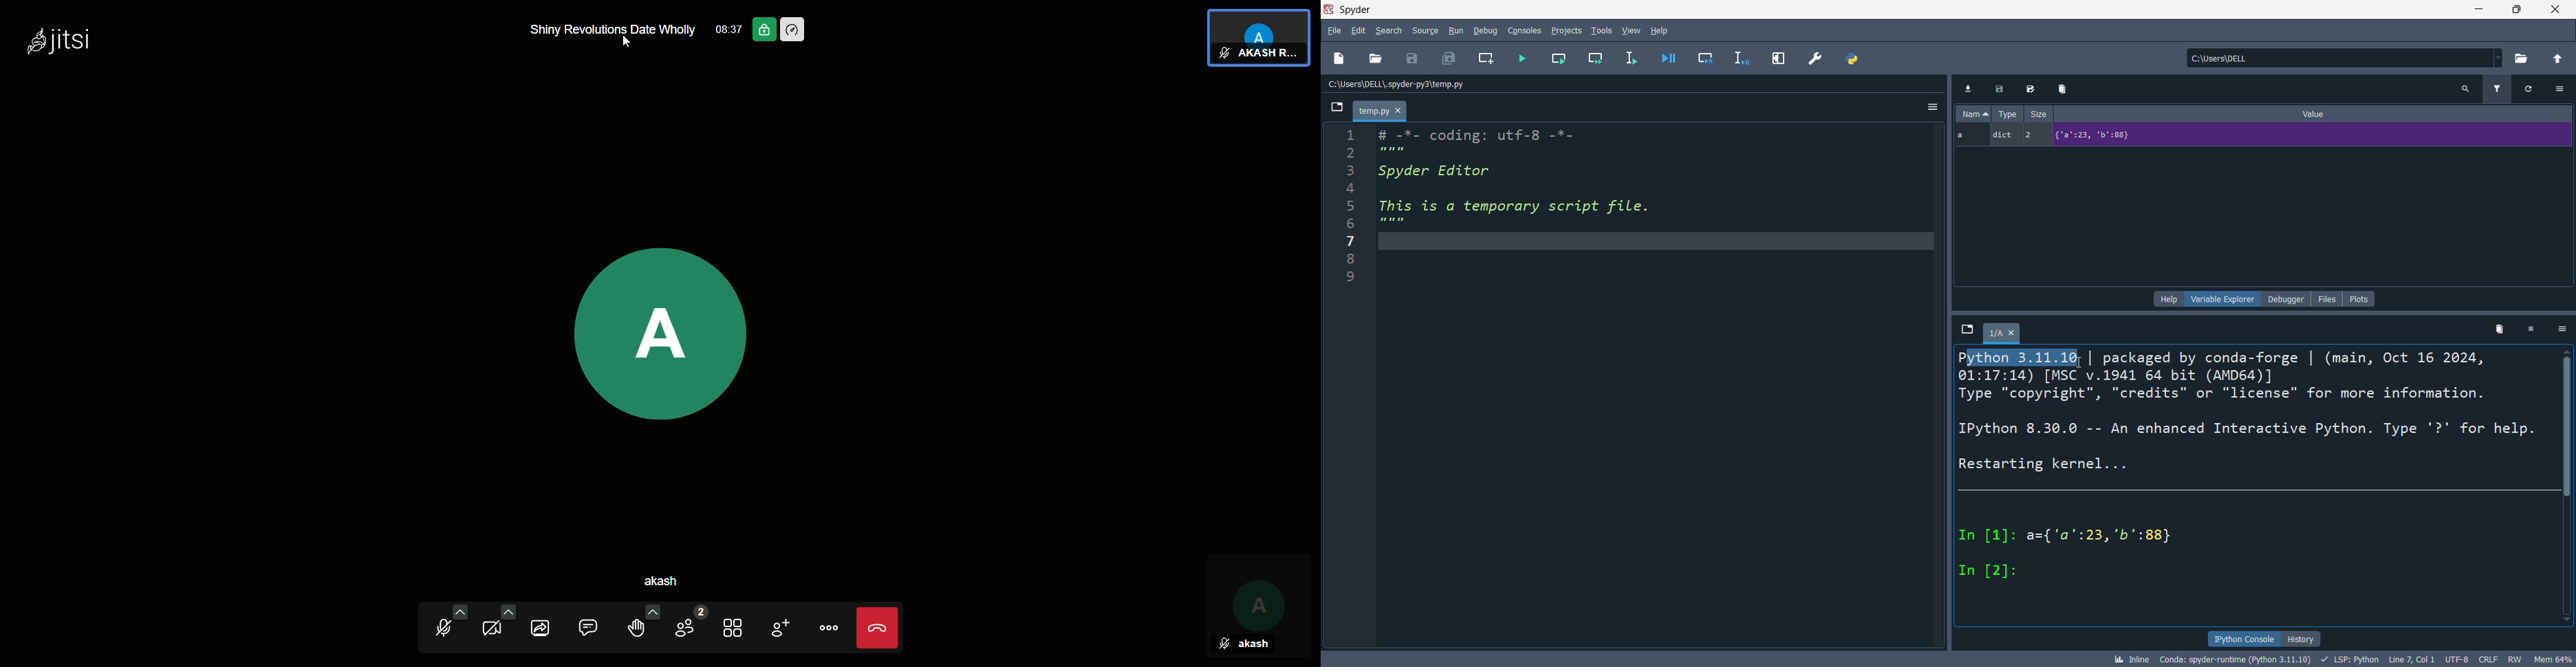 Image resolution: width=2576 pixels, height=672 pixels. Describe the element at coordinates (1460, 31) in the screenshot. I see `run` at that location.